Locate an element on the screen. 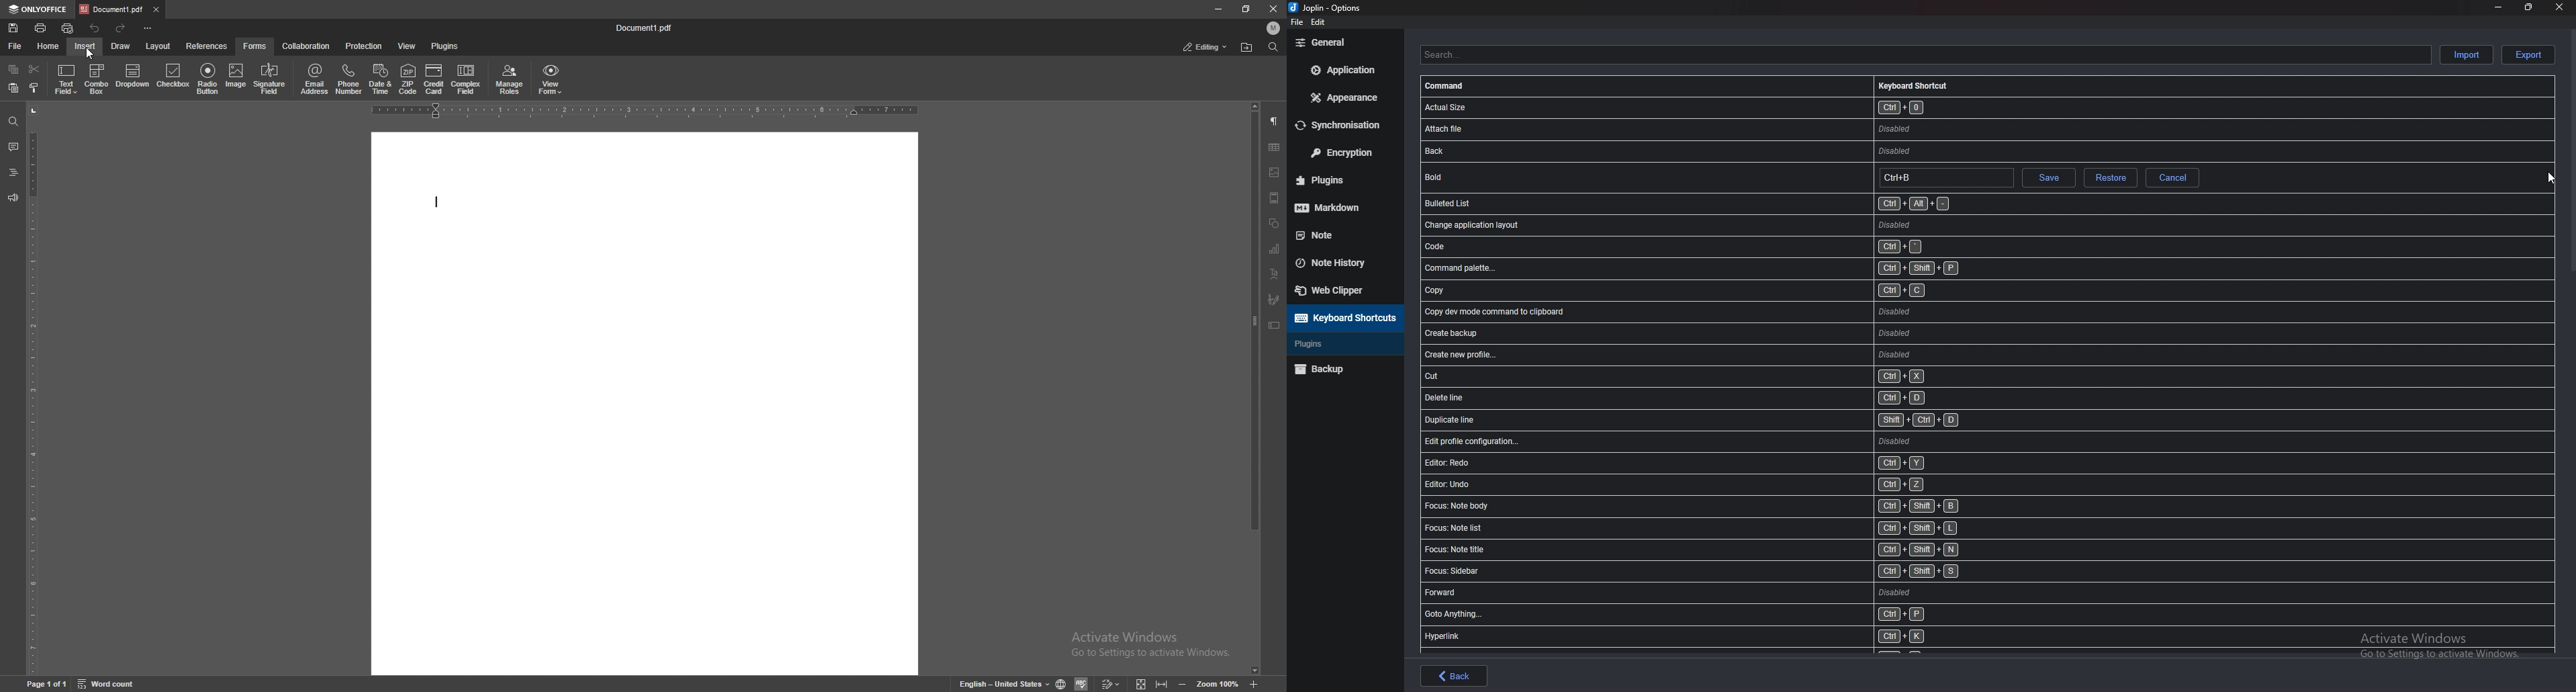  Cancel is located at coordinates (2174, 177).